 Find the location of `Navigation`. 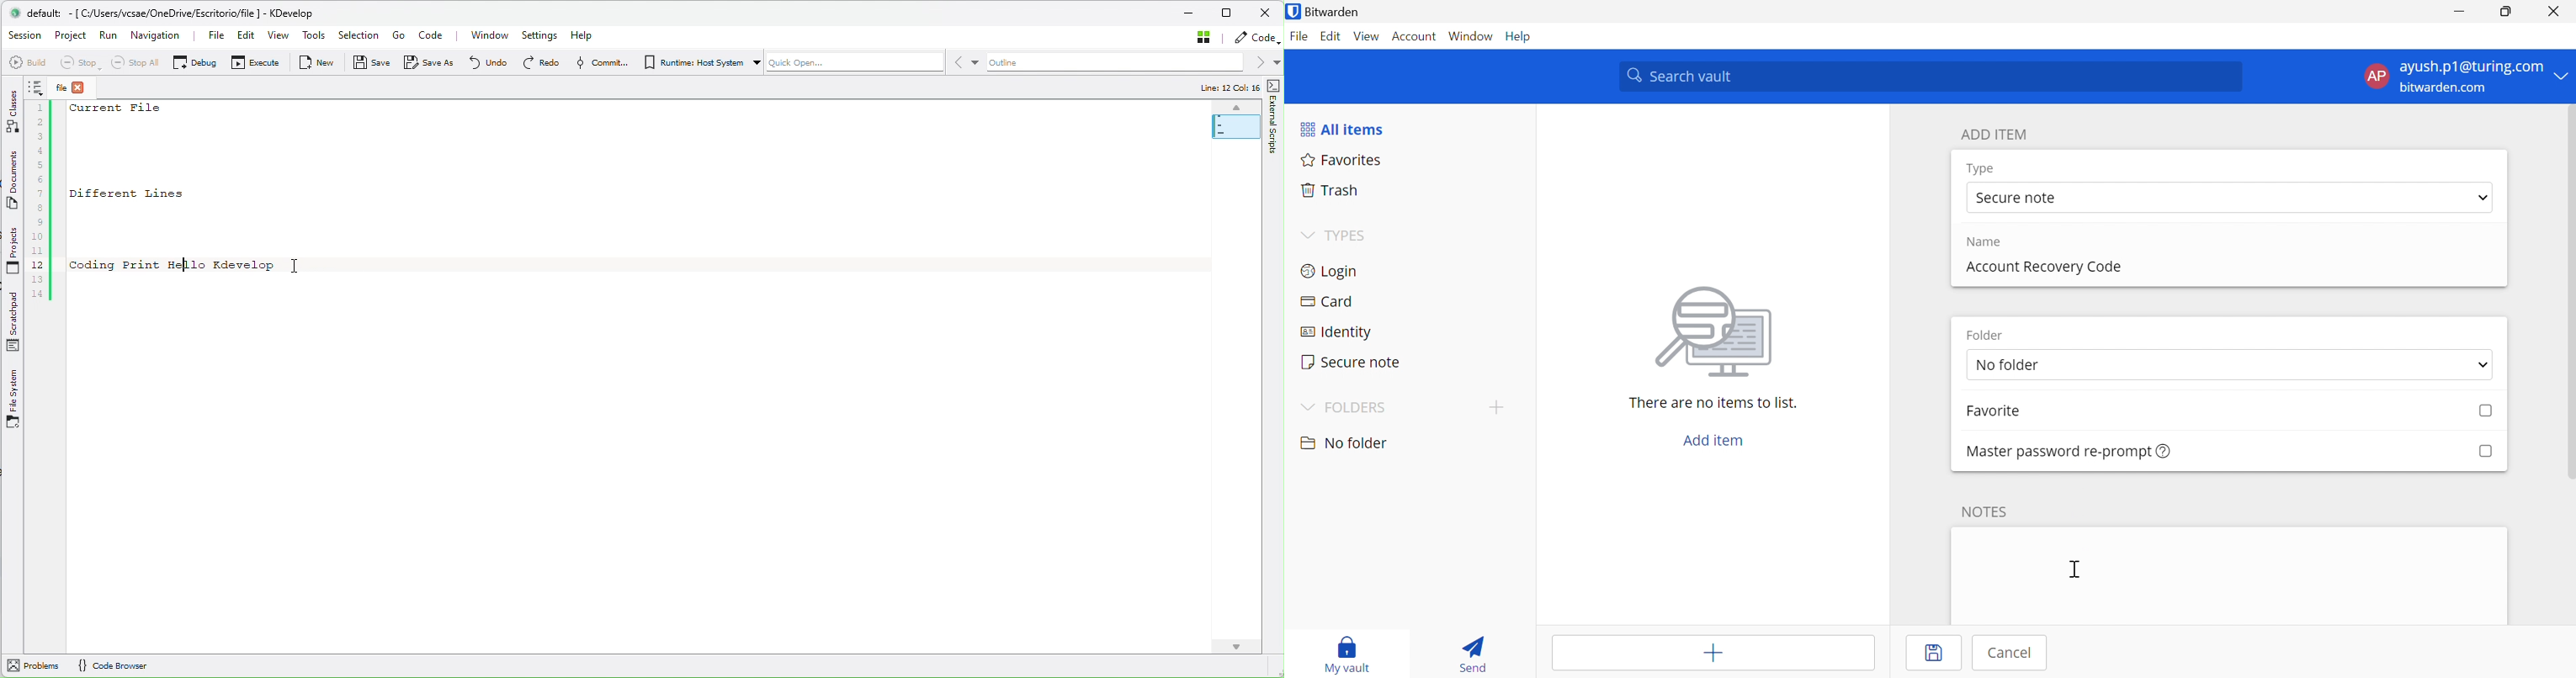

Navigation is located at coordinates (158, 33).